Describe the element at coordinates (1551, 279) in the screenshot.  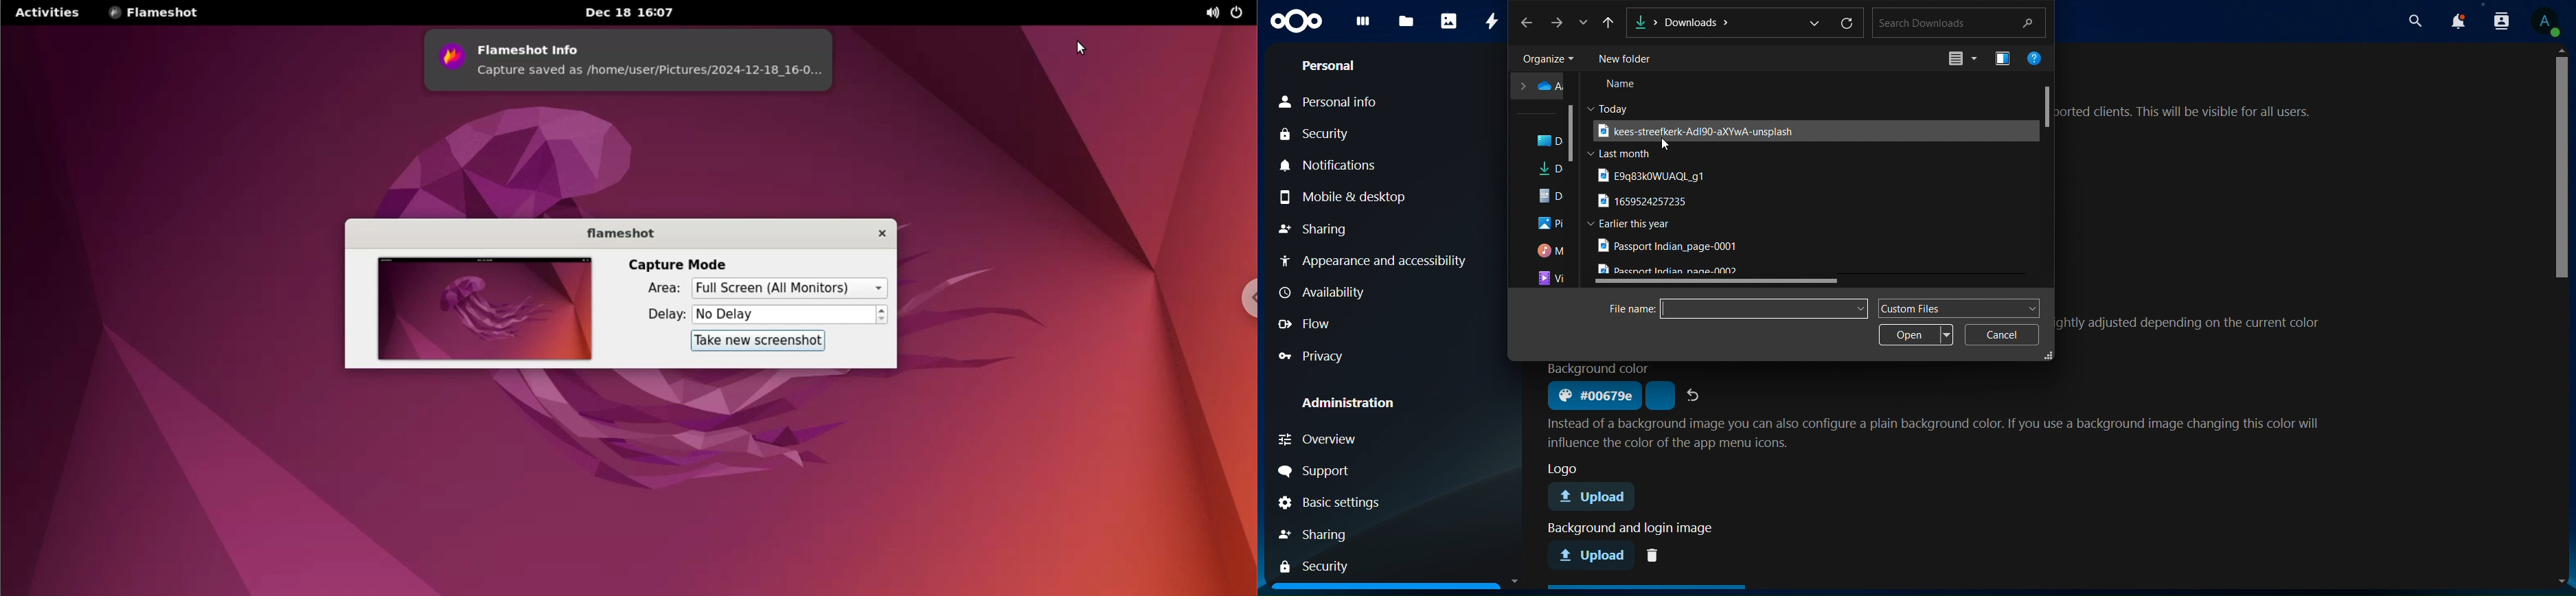
I see `videos` at that location.